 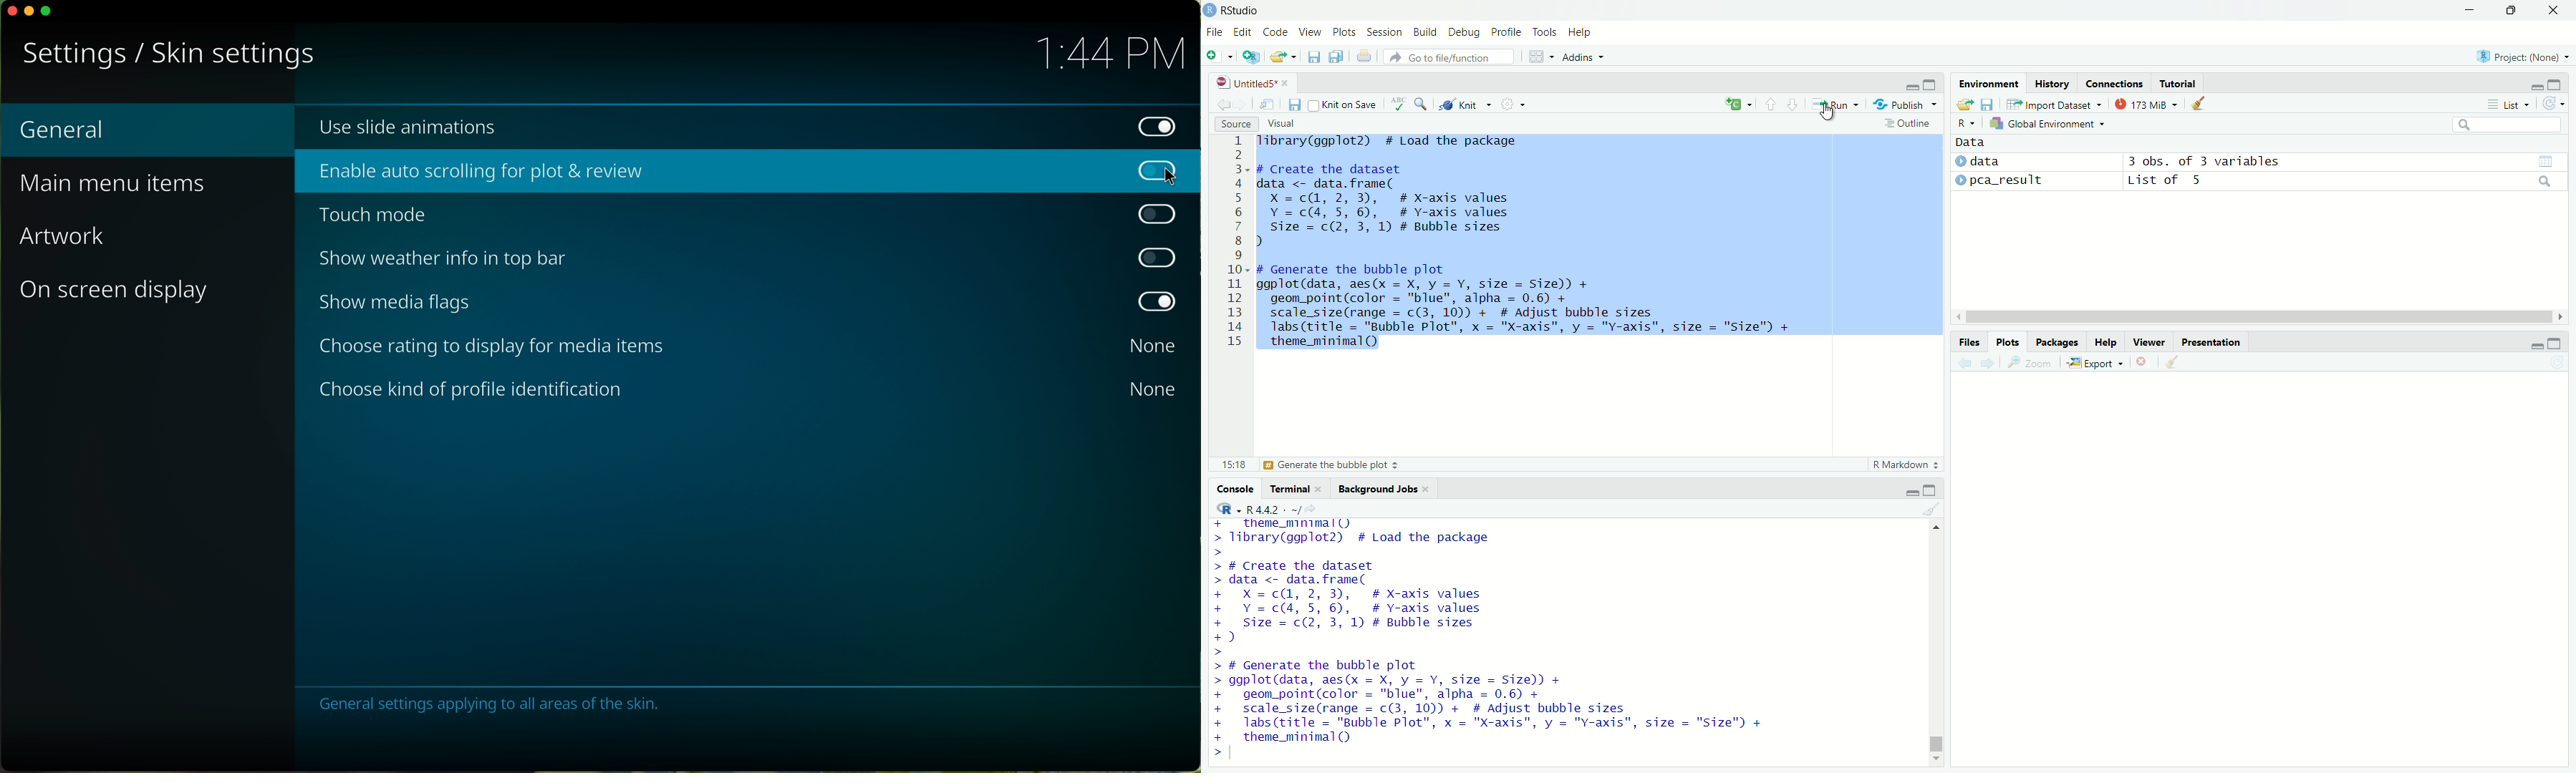 What do you see at coordinates (1296, 487) in the screenshot?
I see `terminal` at bounding box center [1296, 487].